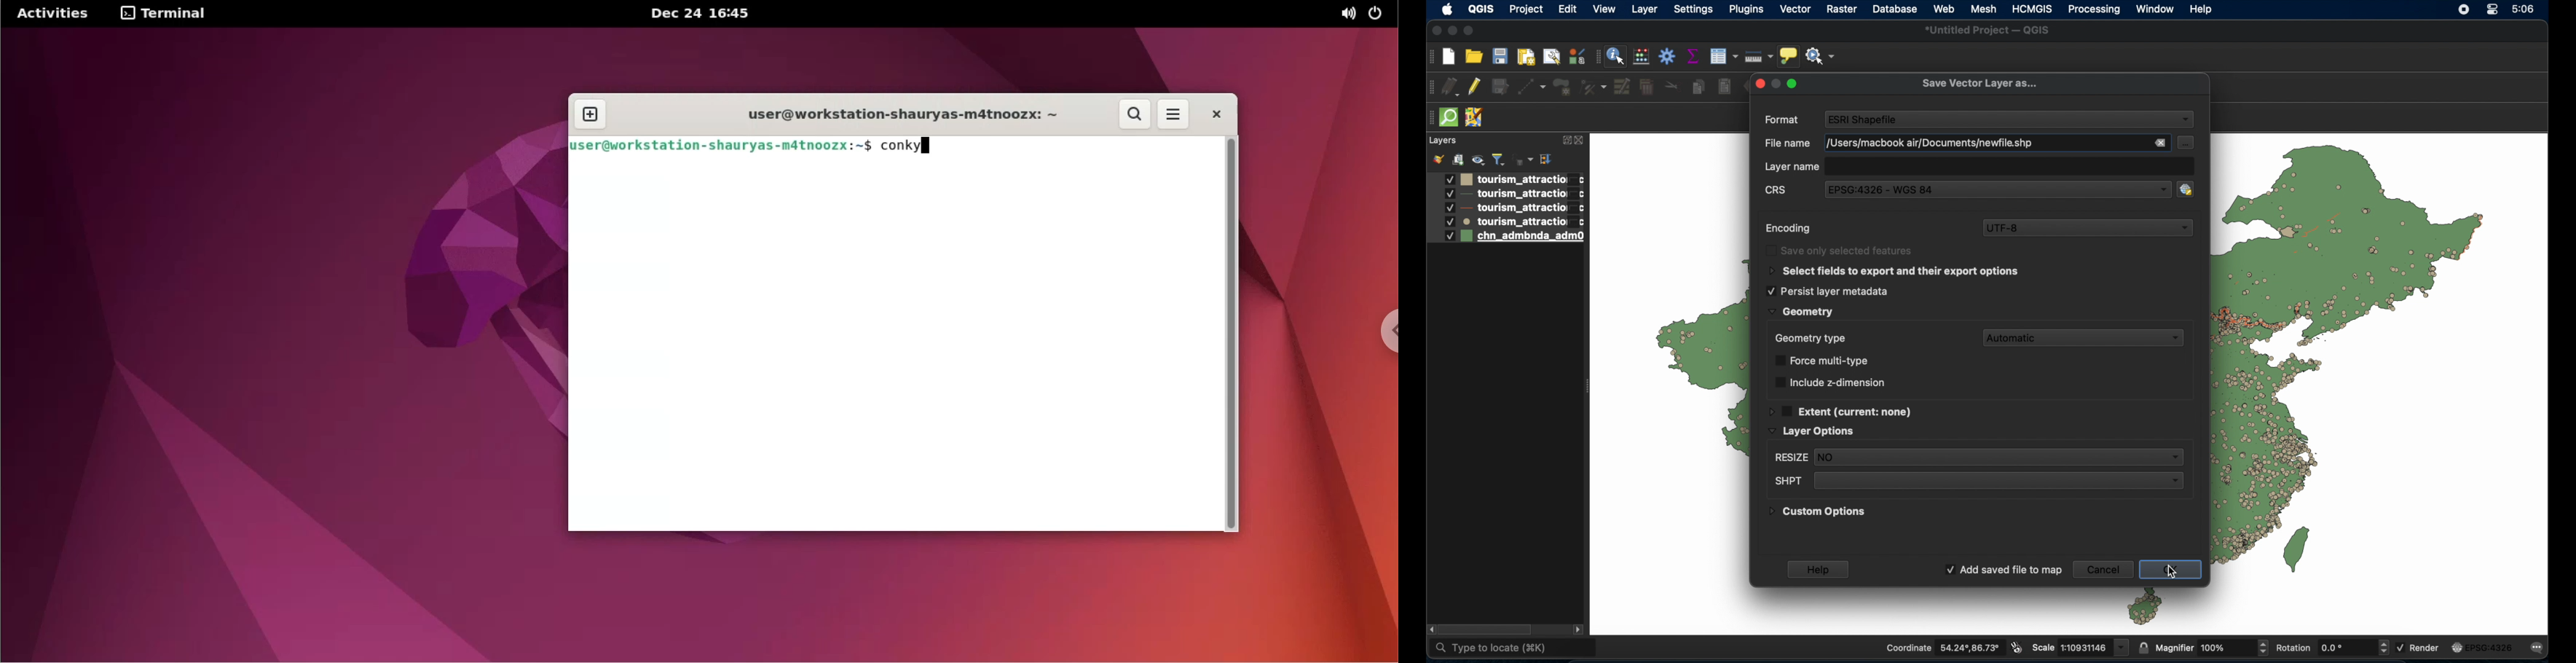 This screenshot has width=2576, height=672. What do you see at coordinates (1475, 118) in the screenshot?
I see `jsom remote` at bounding box center [1475, 118].